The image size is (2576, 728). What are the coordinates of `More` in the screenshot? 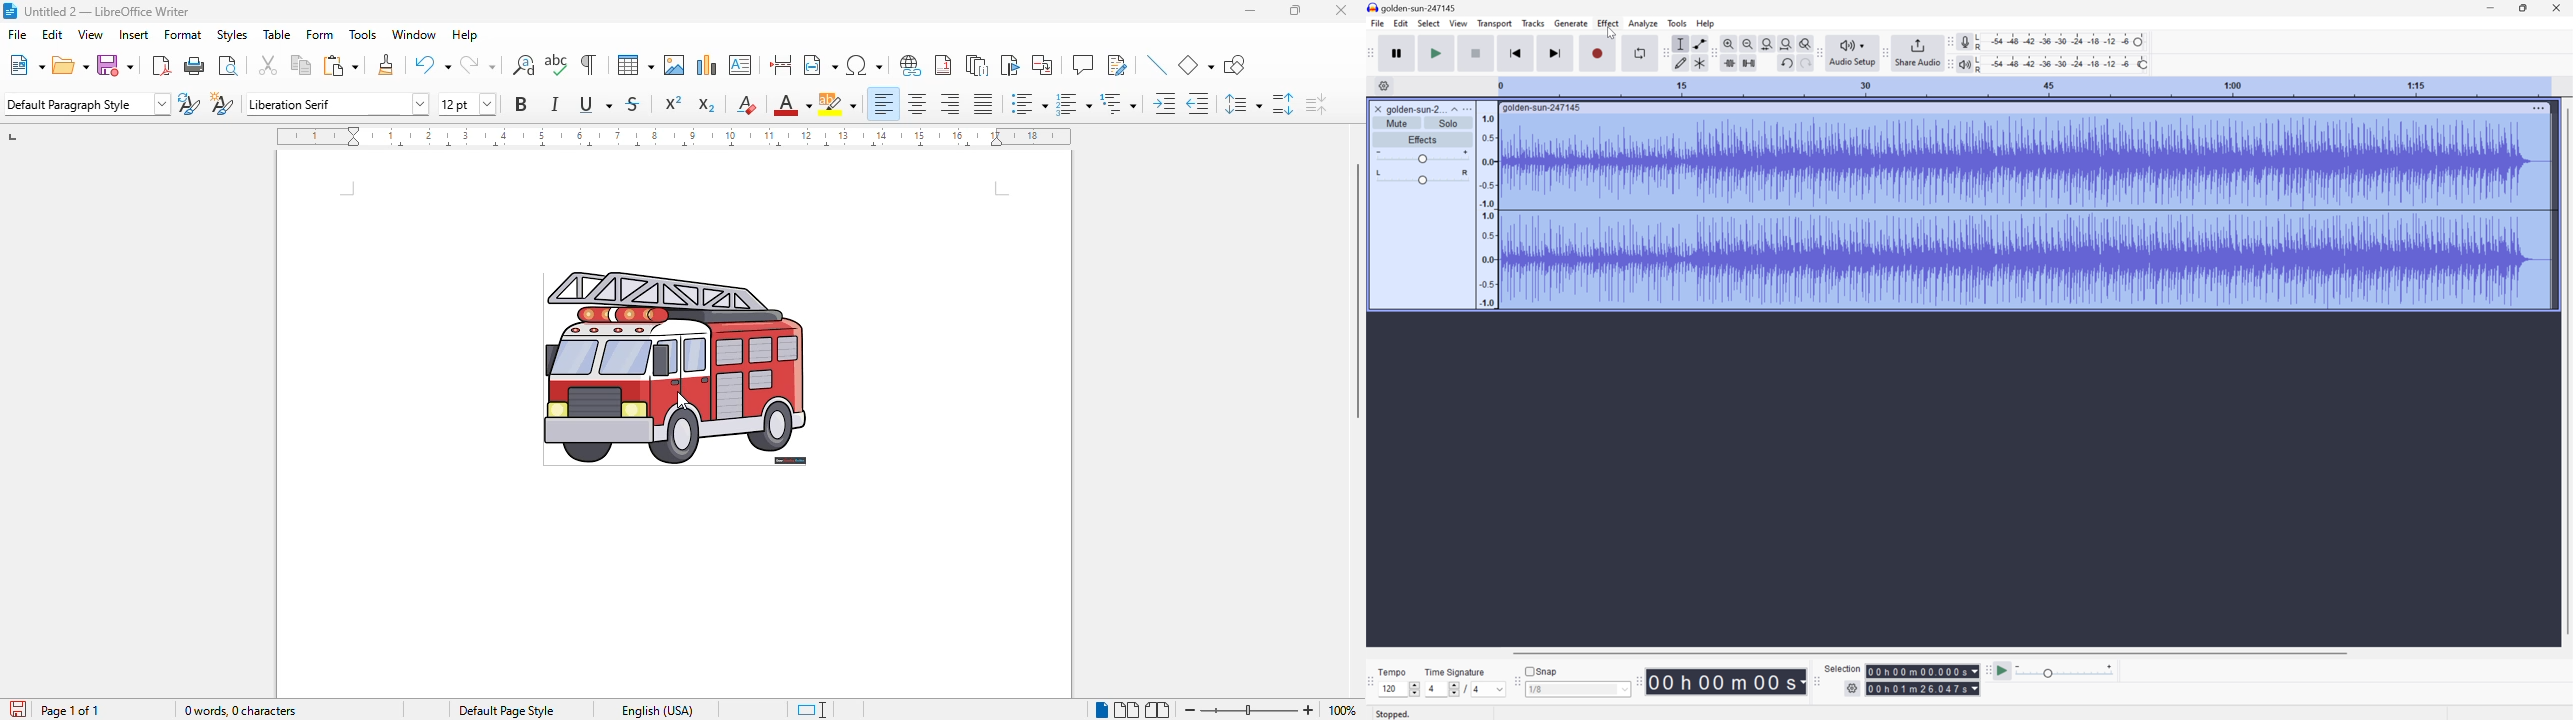 It's located at (2538, 107).